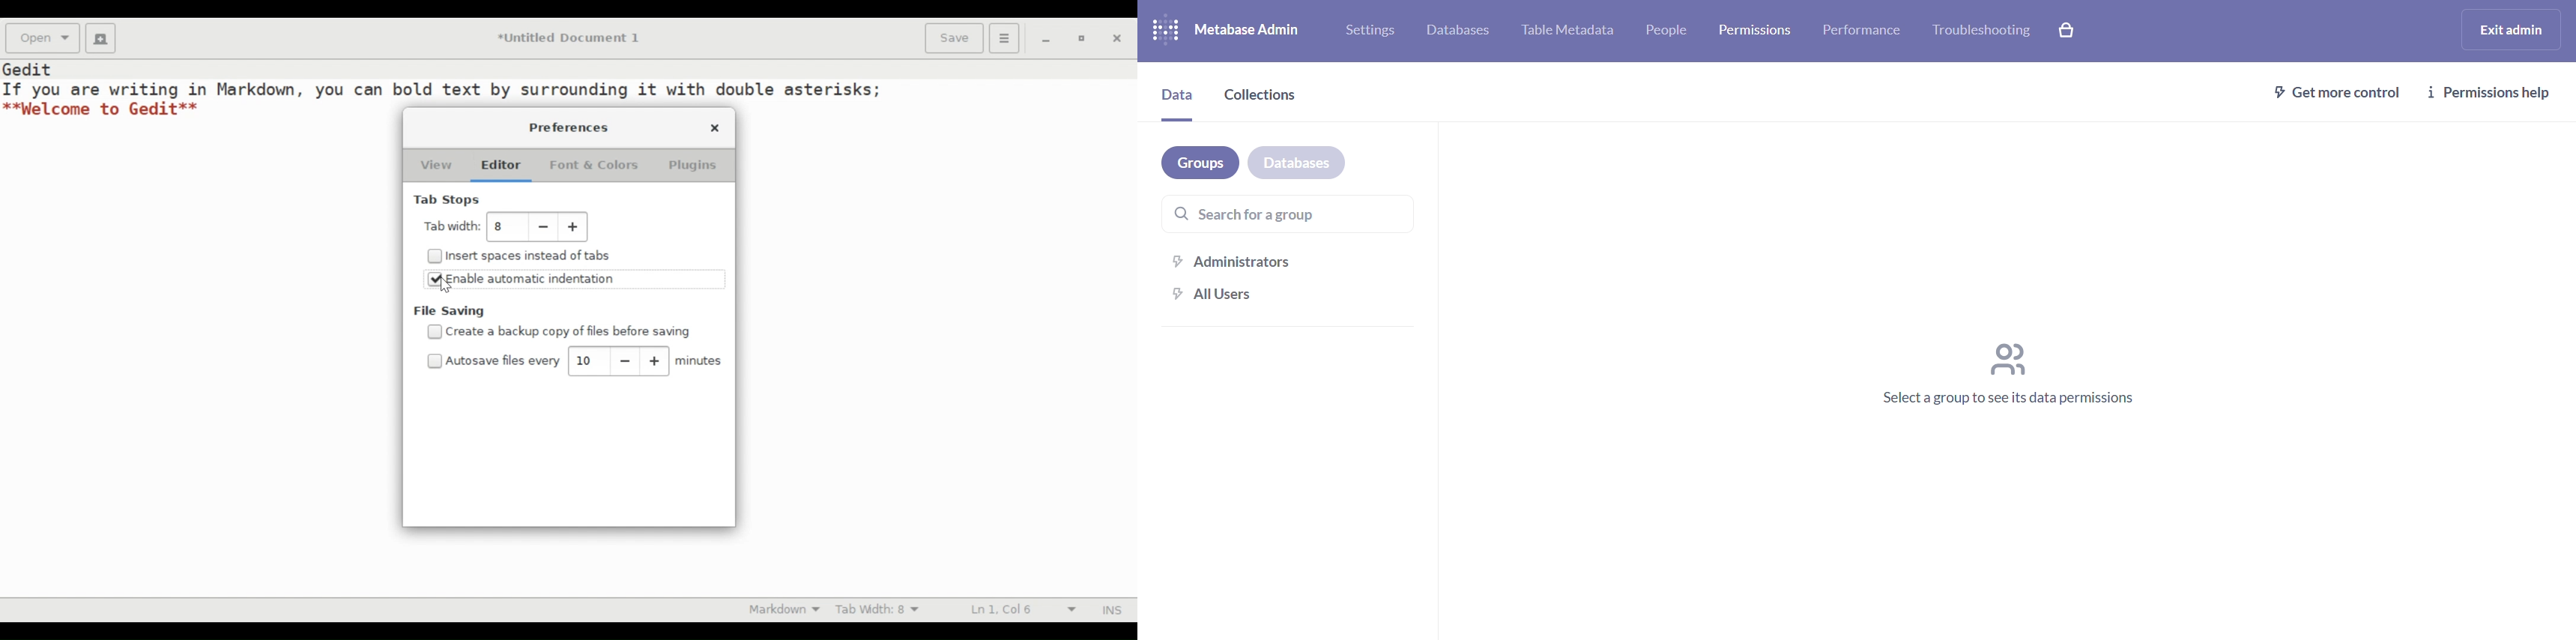 The height and width of the screenshot is (644, 2576). What do you see at coordinates (1176, 100) in the screenshot?
I see `` at bounding box center [1176, 100].